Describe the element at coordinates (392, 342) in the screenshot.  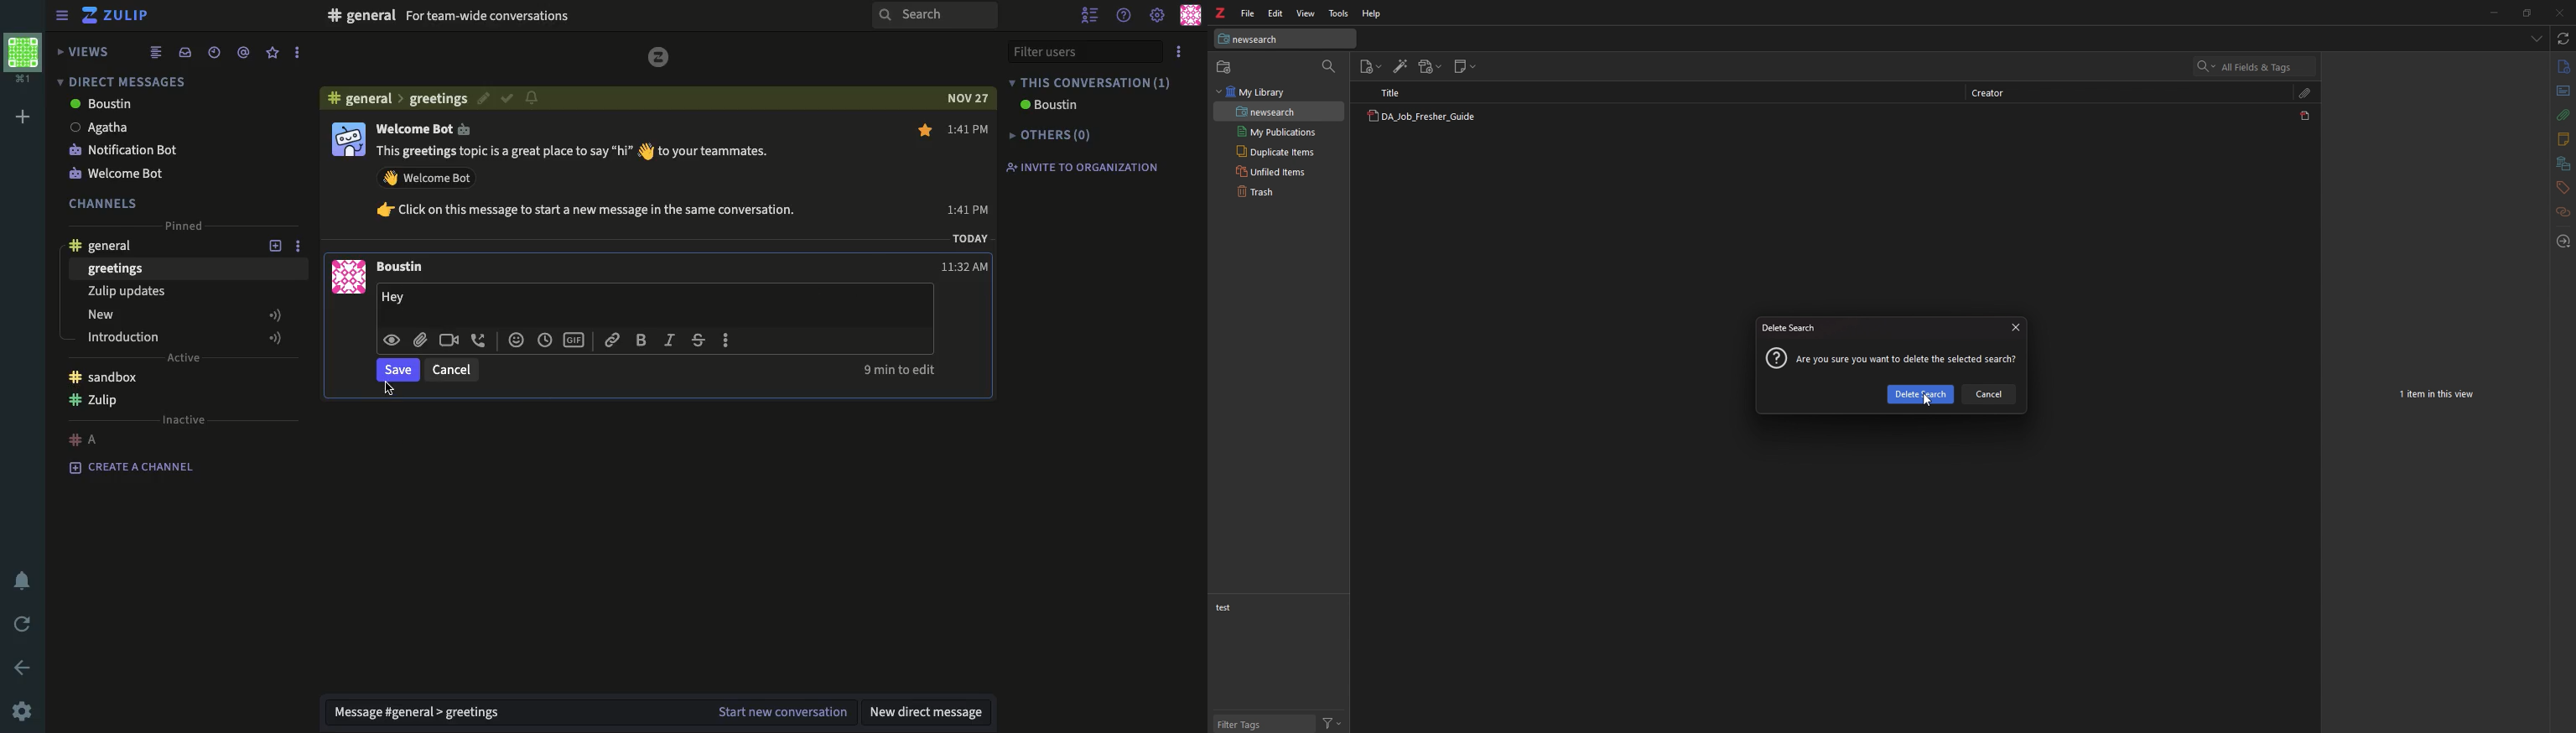
I see `visible` at that location.